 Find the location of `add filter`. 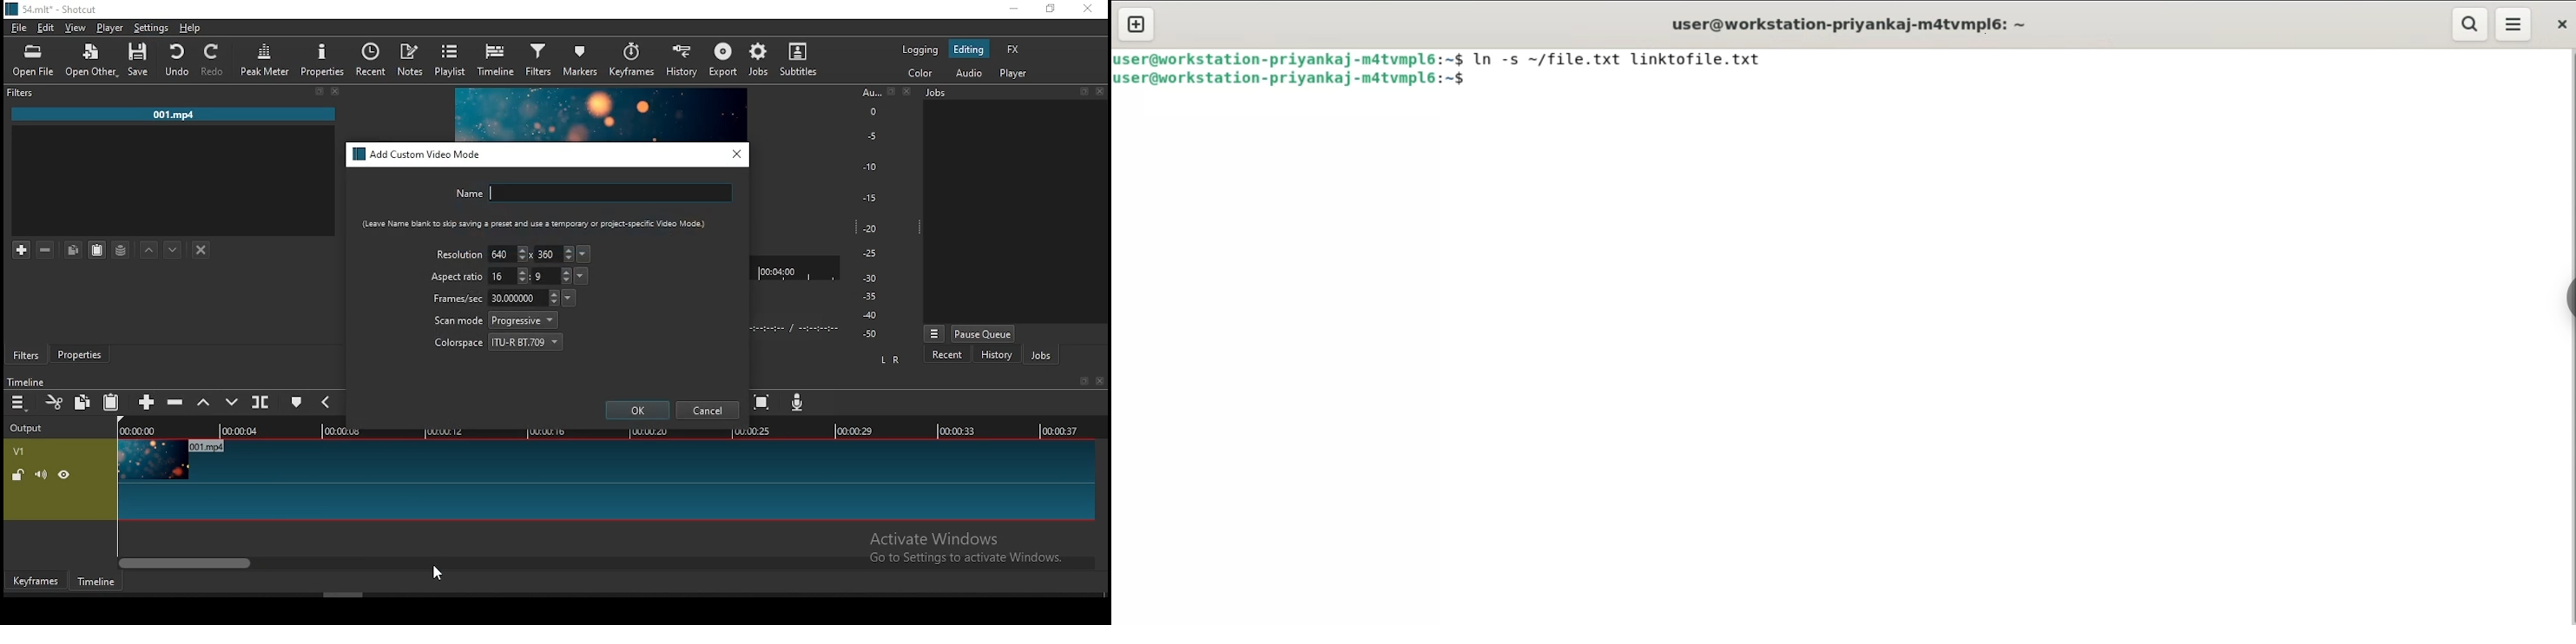

add filter is located at coordinates (22, 251).